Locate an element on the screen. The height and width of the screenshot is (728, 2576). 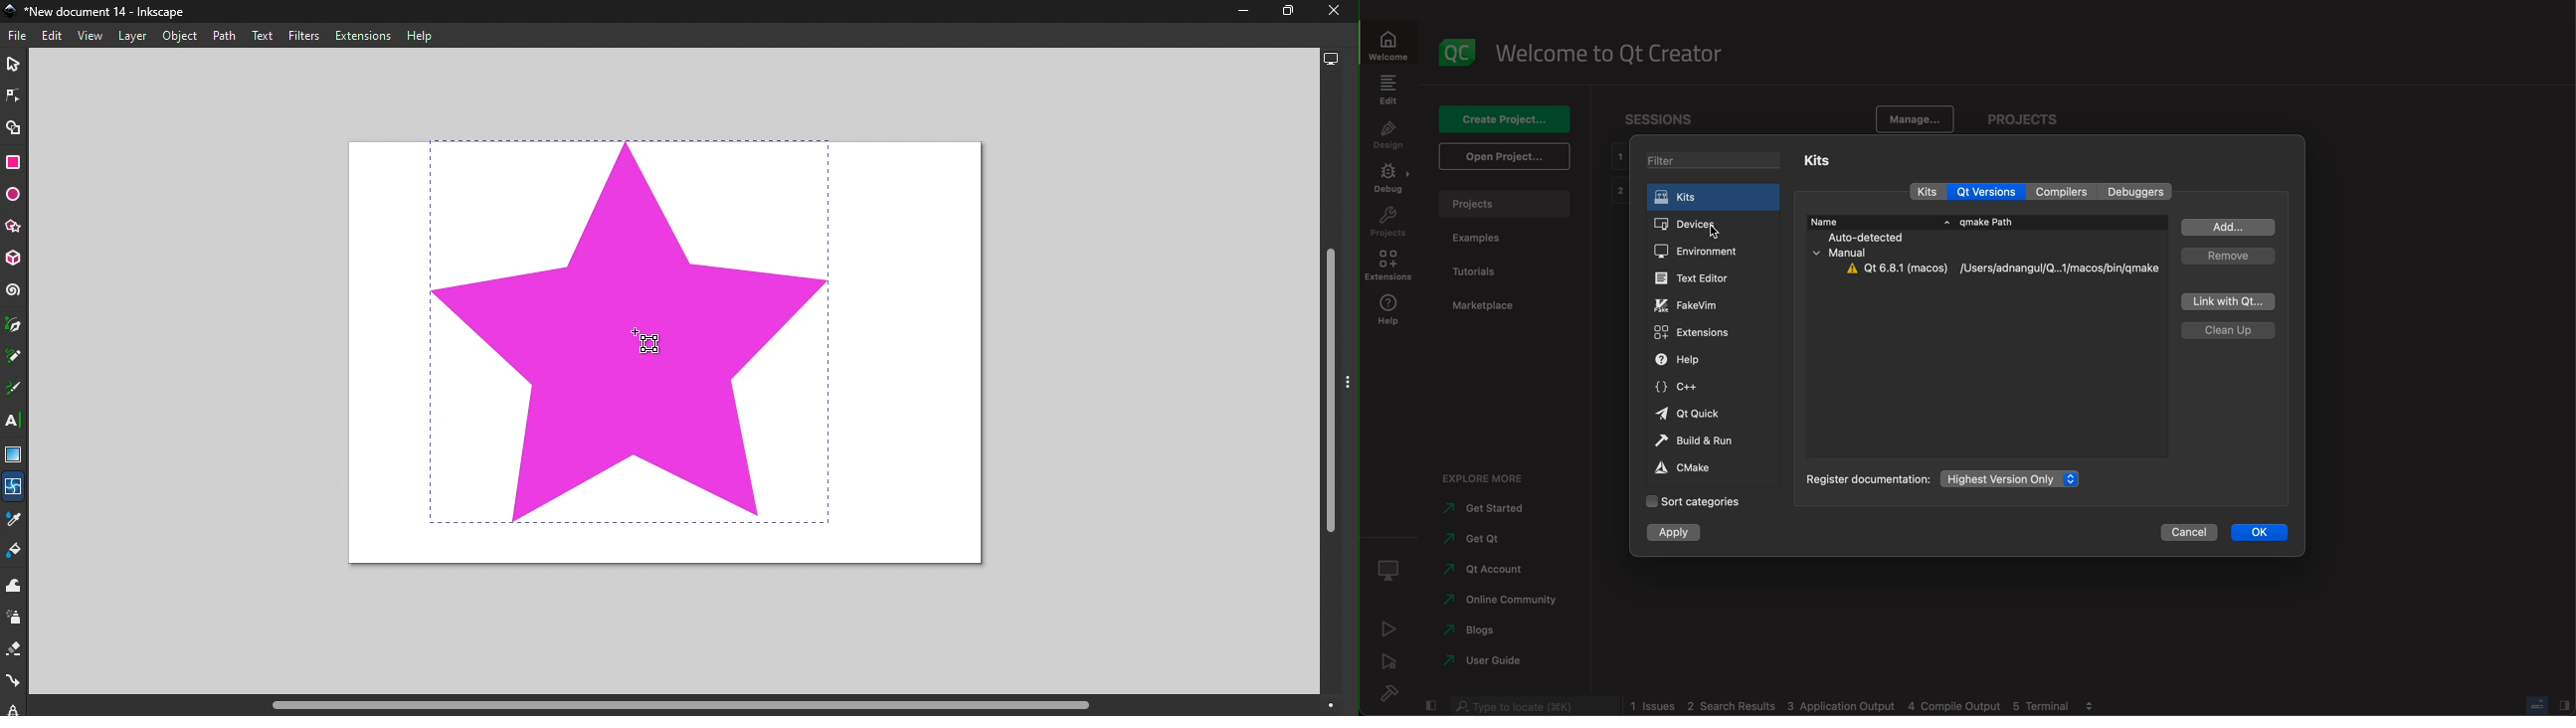
View is located at coordinates (92, 36).